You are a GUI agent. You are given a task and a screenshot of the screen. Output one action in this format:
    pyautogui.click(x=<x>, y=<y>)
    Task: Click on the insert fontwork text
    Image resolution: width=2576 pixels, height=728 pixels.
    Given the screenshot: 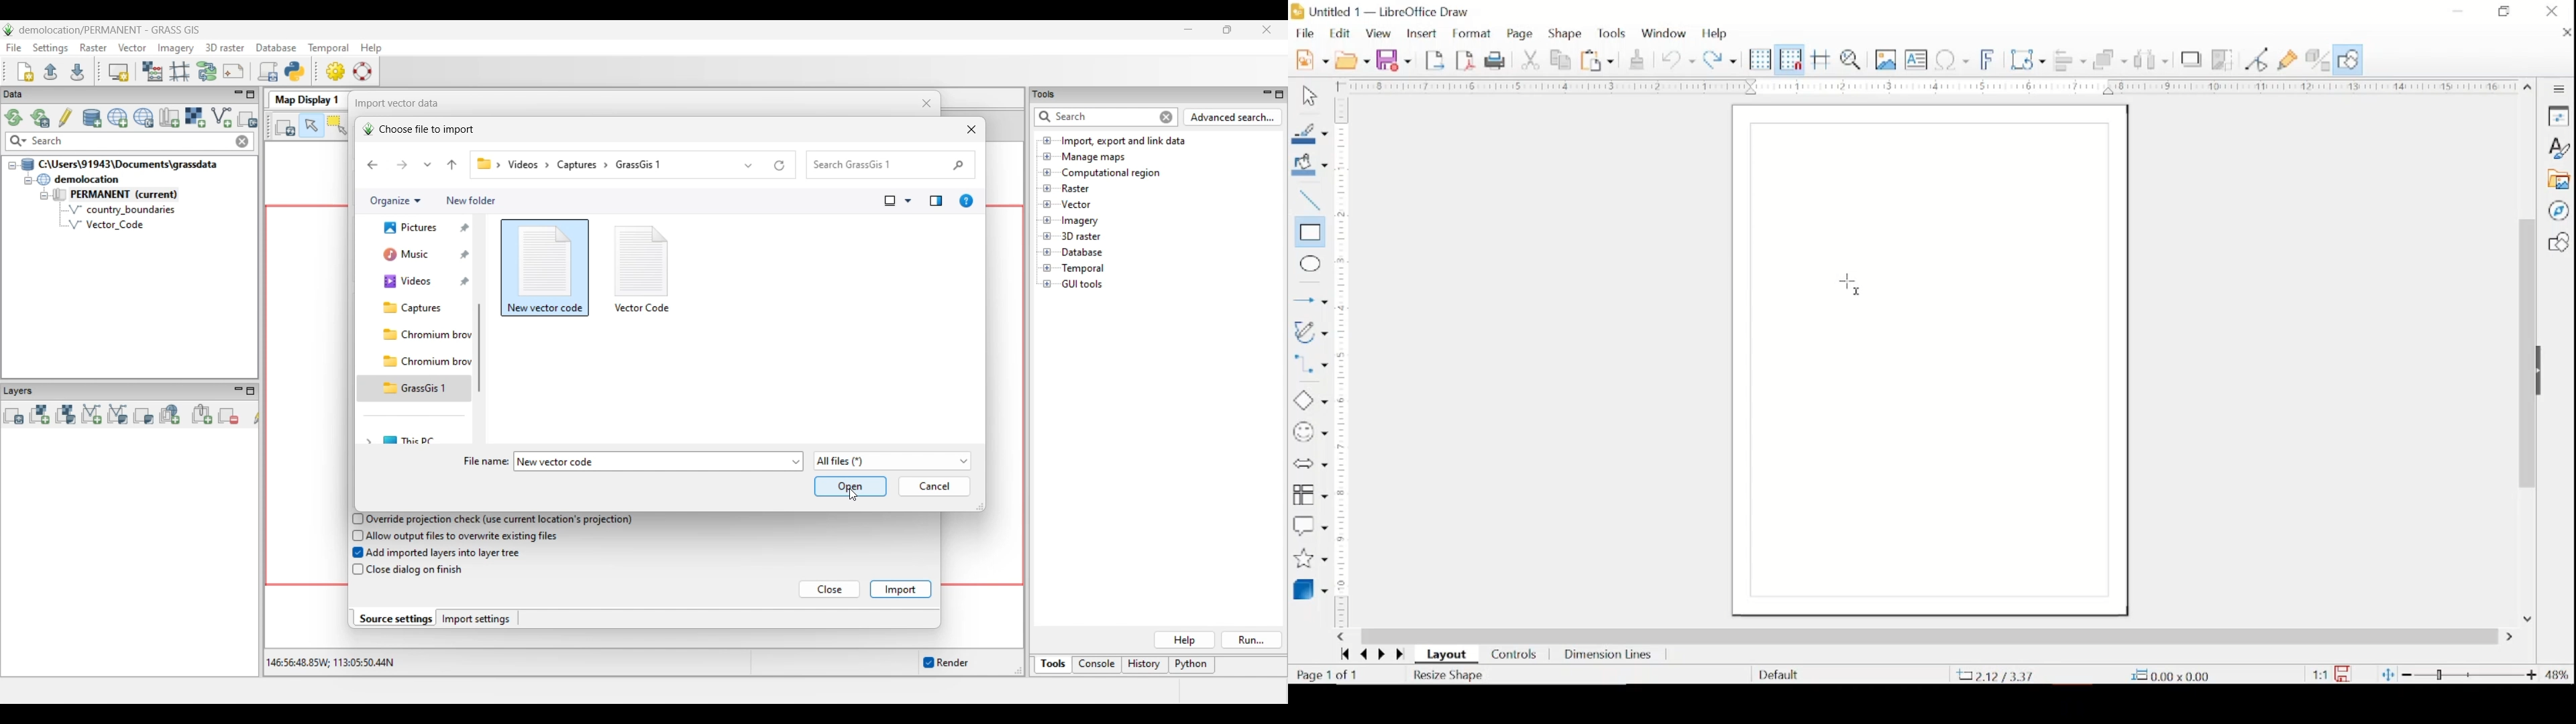 What is the action you would take?
    pyautogui.click(x=1988, y=58)
    